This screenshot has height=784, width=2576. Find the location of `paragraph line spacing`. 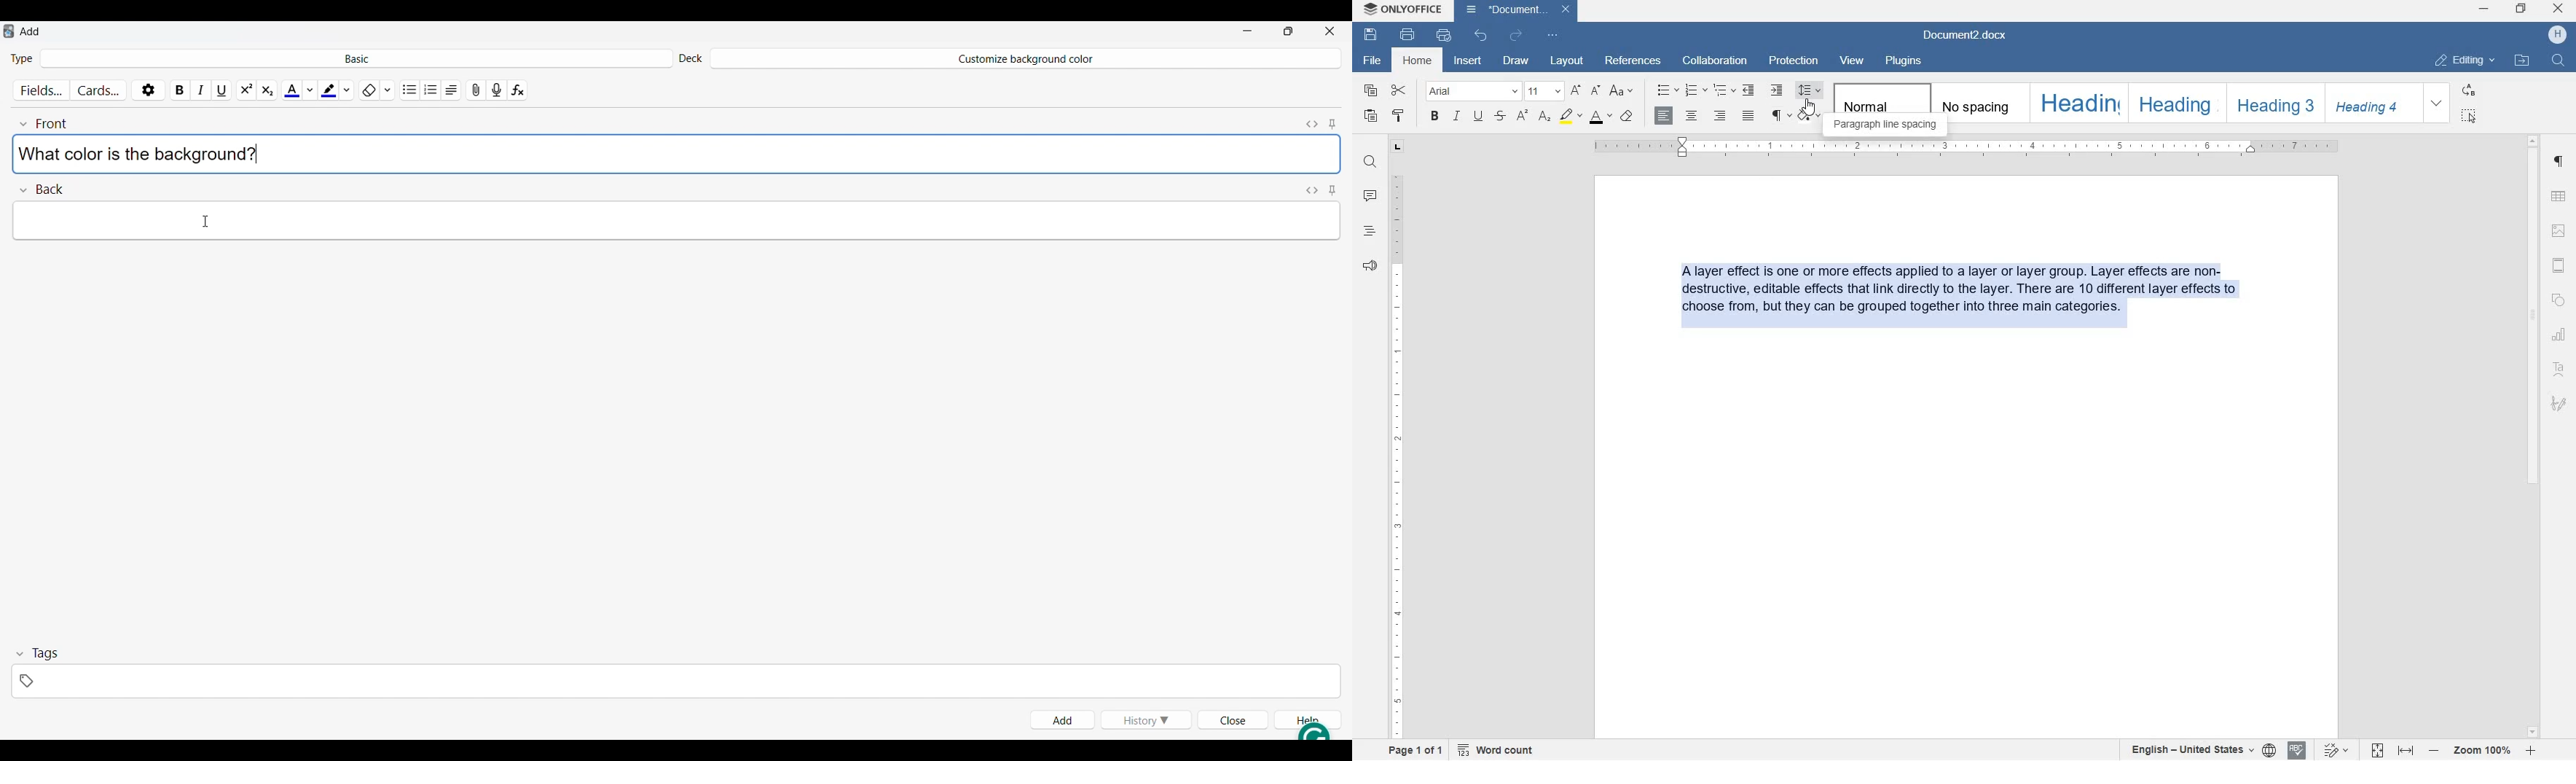

paragraph line spacing is located at coordinates (1885, 125).